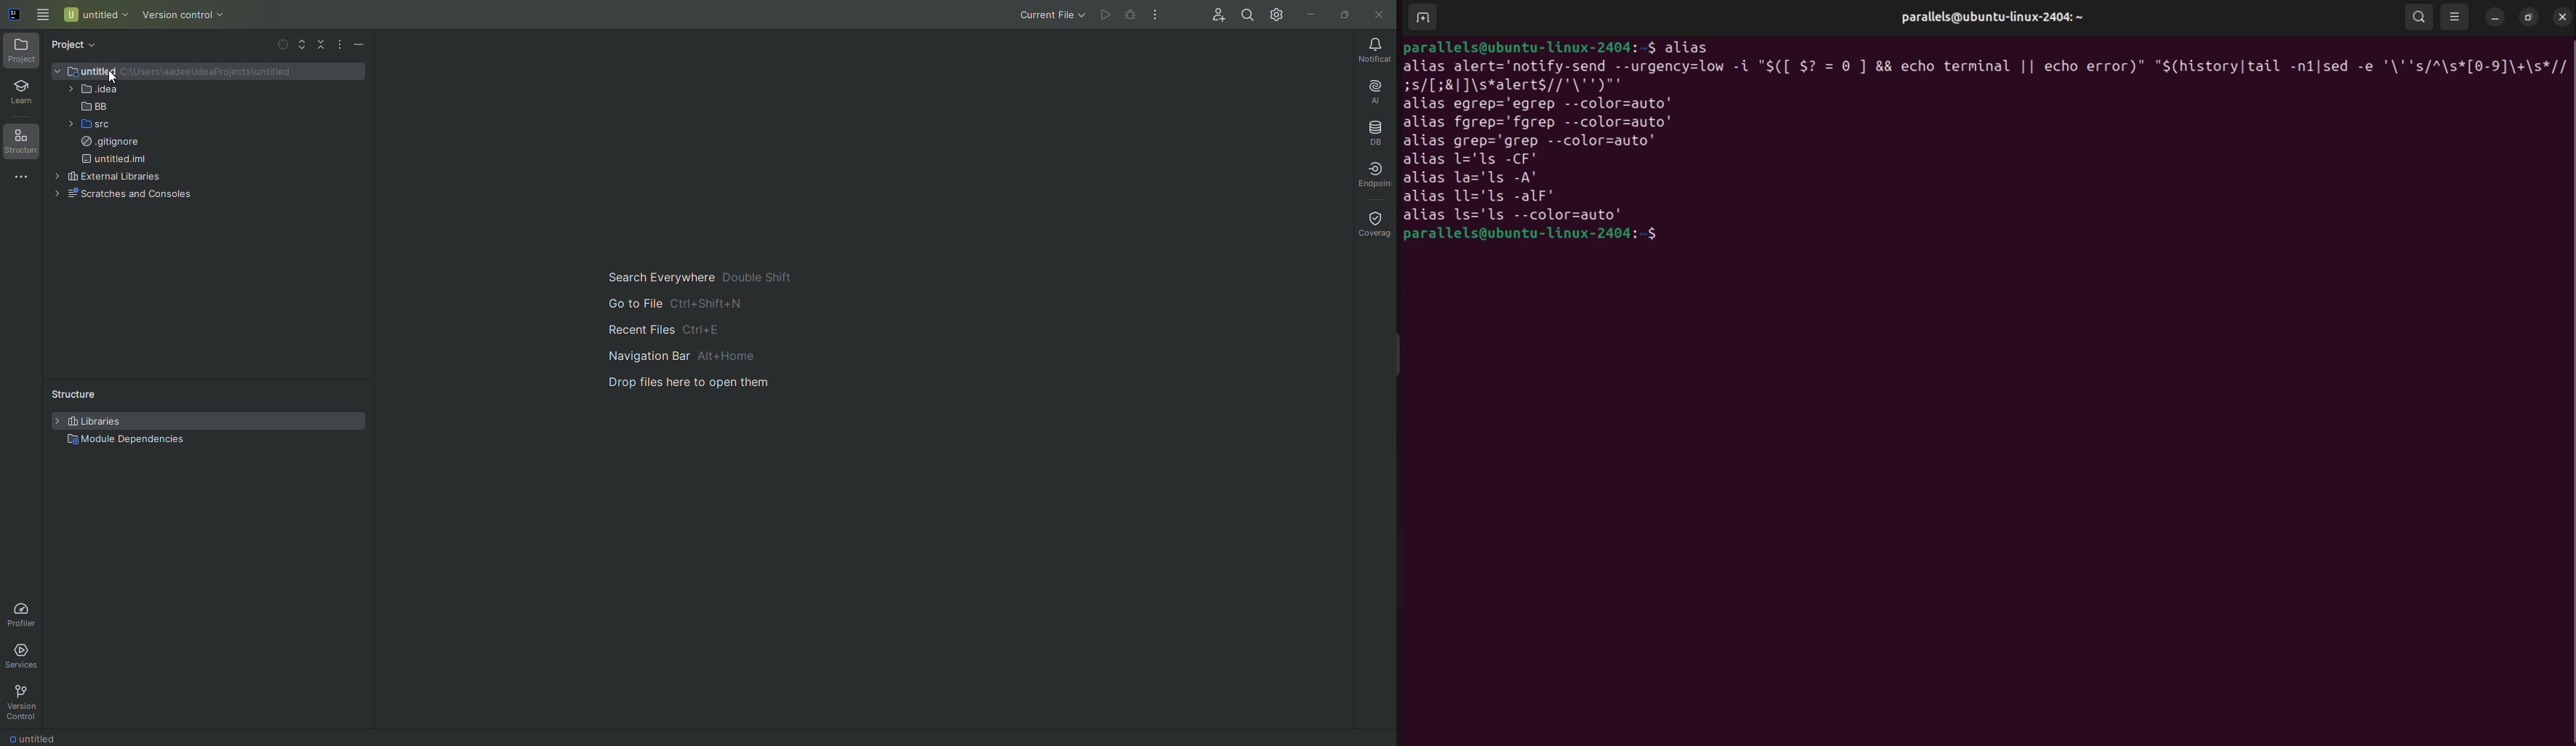  I want to click on Select, so click(281, 44).